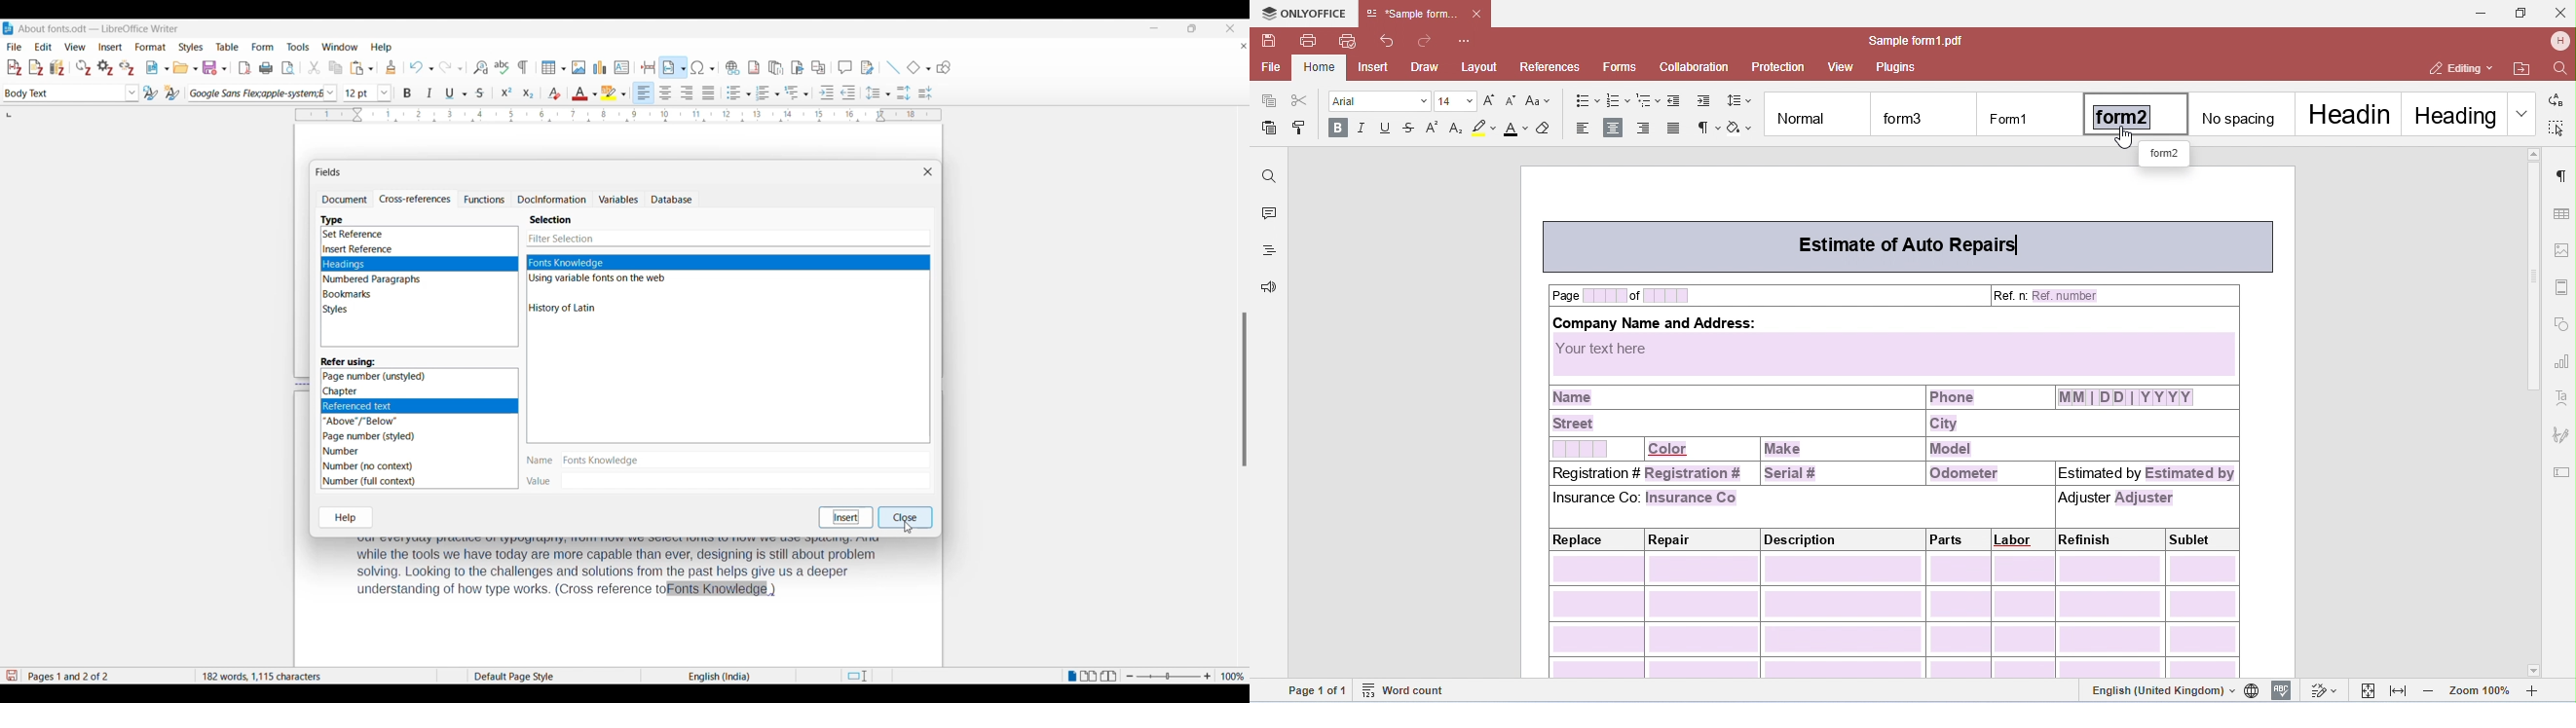 The width and height of the screenshot is (2576, 728). I want to click on Redo options, so click(451, 68).